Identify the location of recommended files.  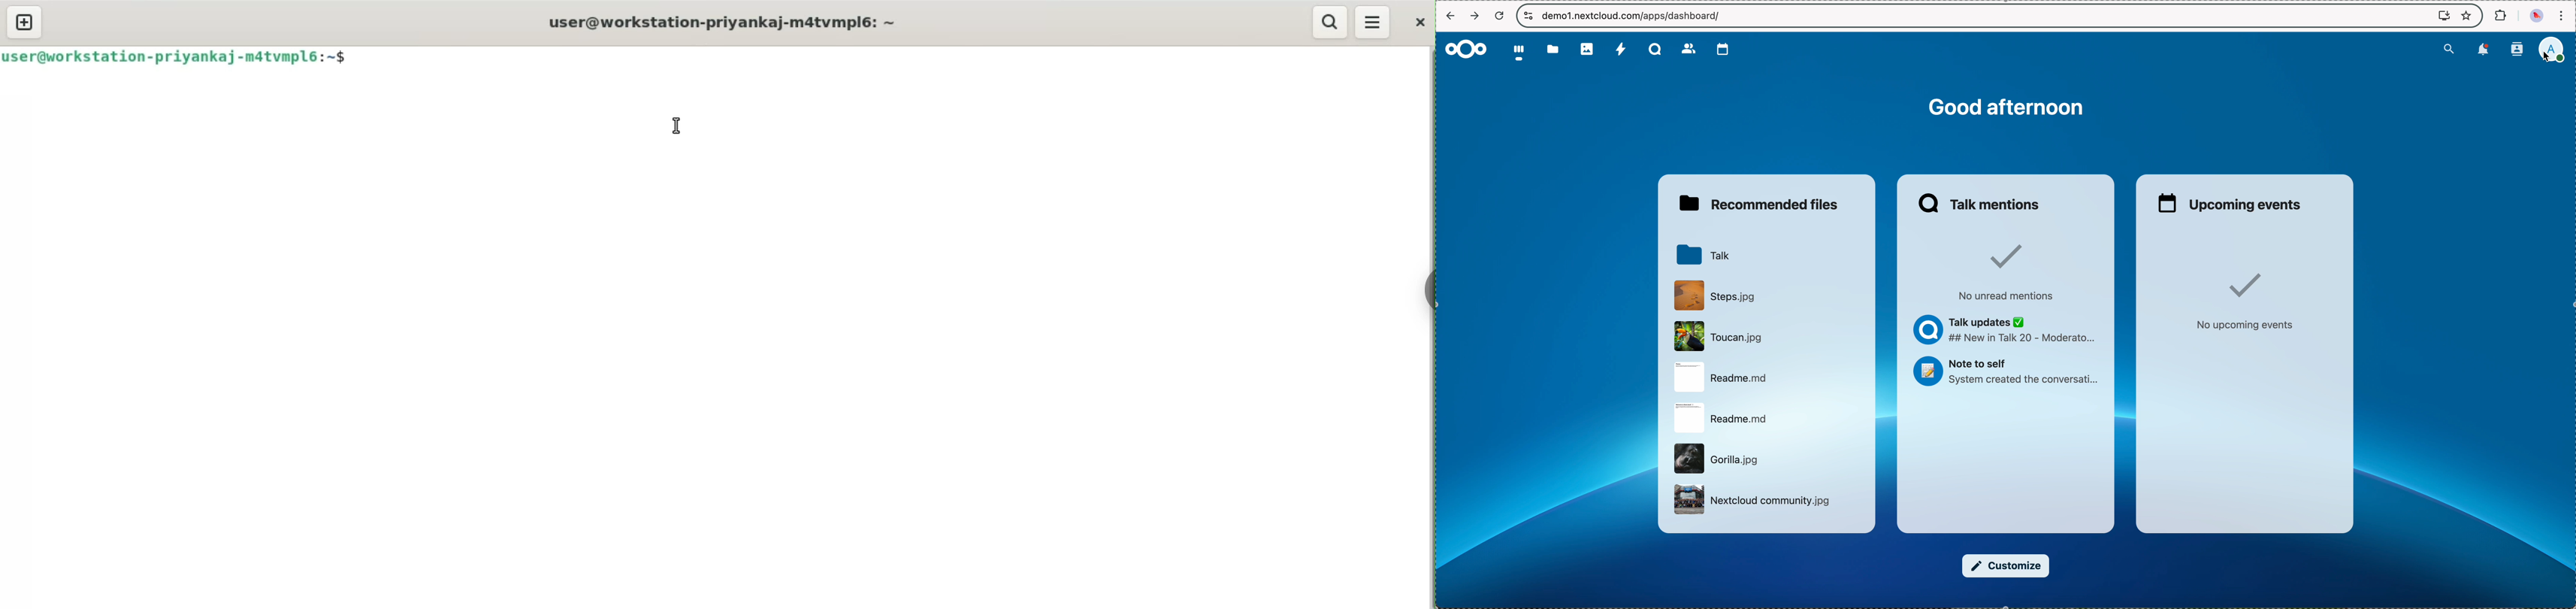
(1758, 204).